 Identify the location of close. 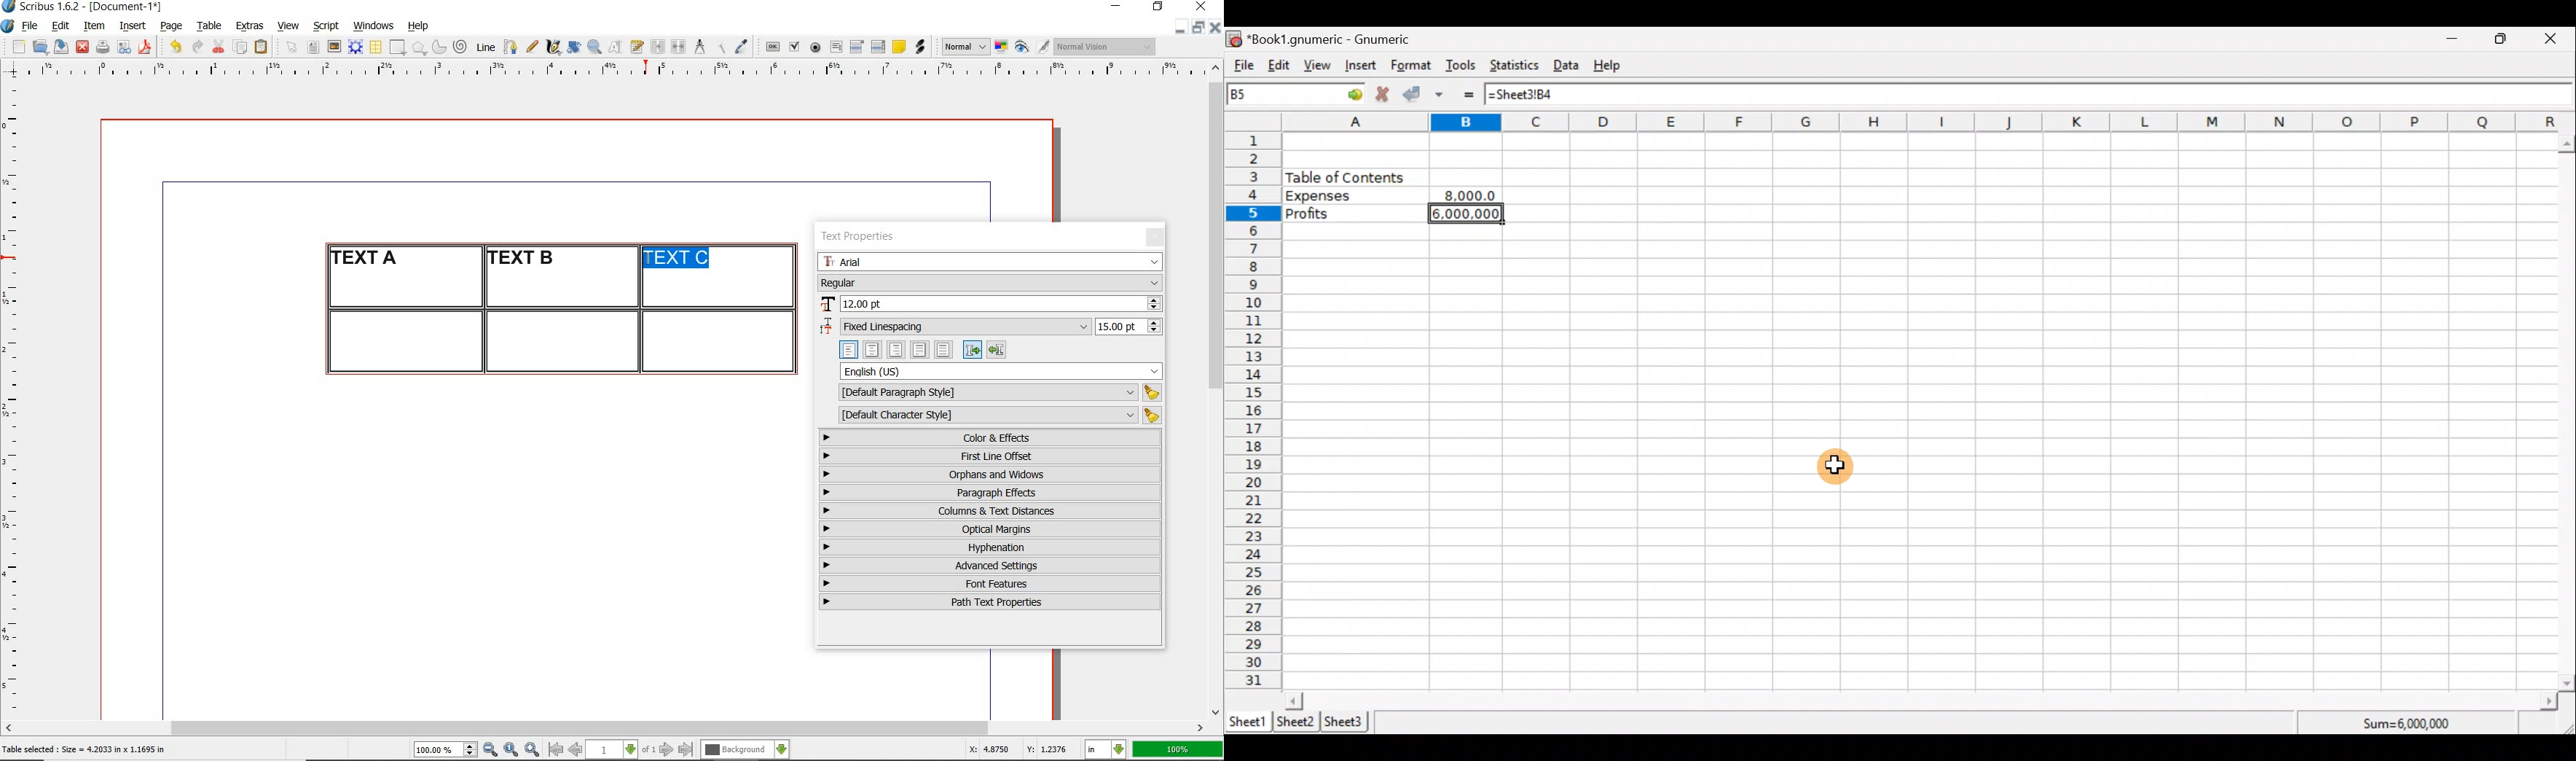
(1215, 27).